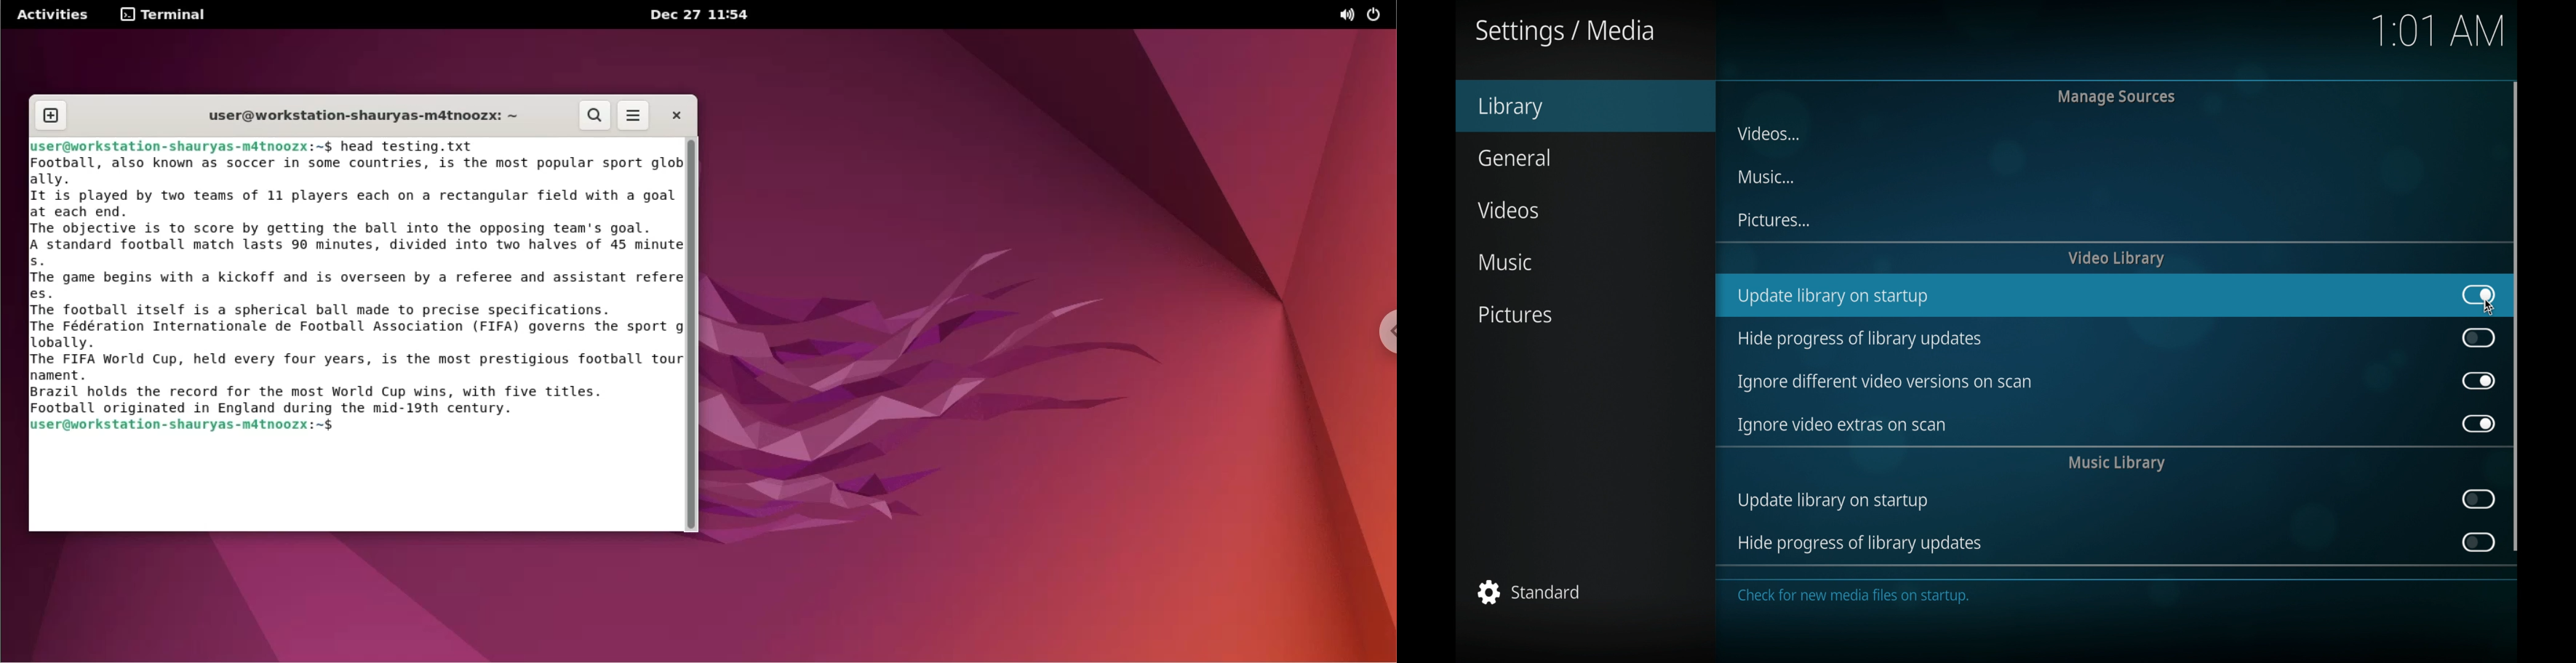 This screenshot has height=672, width=2576. What do you see at coordinates (1514, 157) in the screenshot?
I see `general` at bounding box center [1514, 157].